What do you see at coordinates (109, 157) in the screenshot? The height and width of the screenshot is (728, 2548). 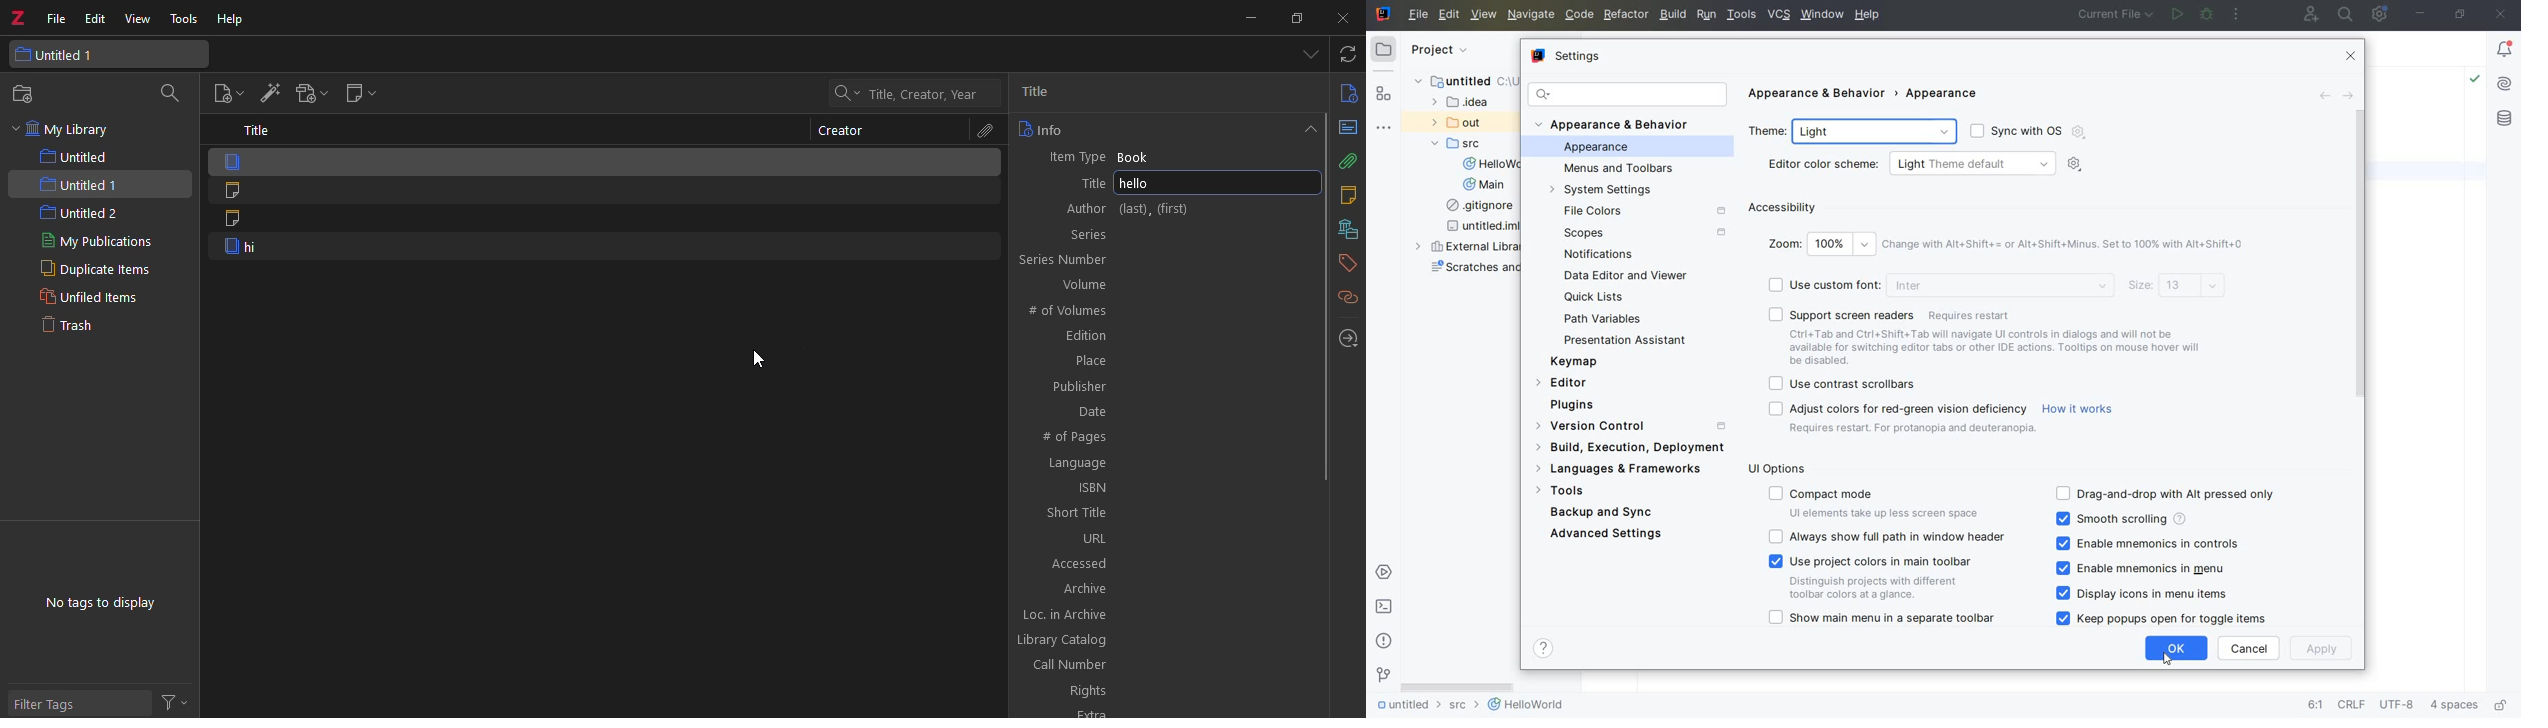 I see `untitled` at bounding box center [109, 157].